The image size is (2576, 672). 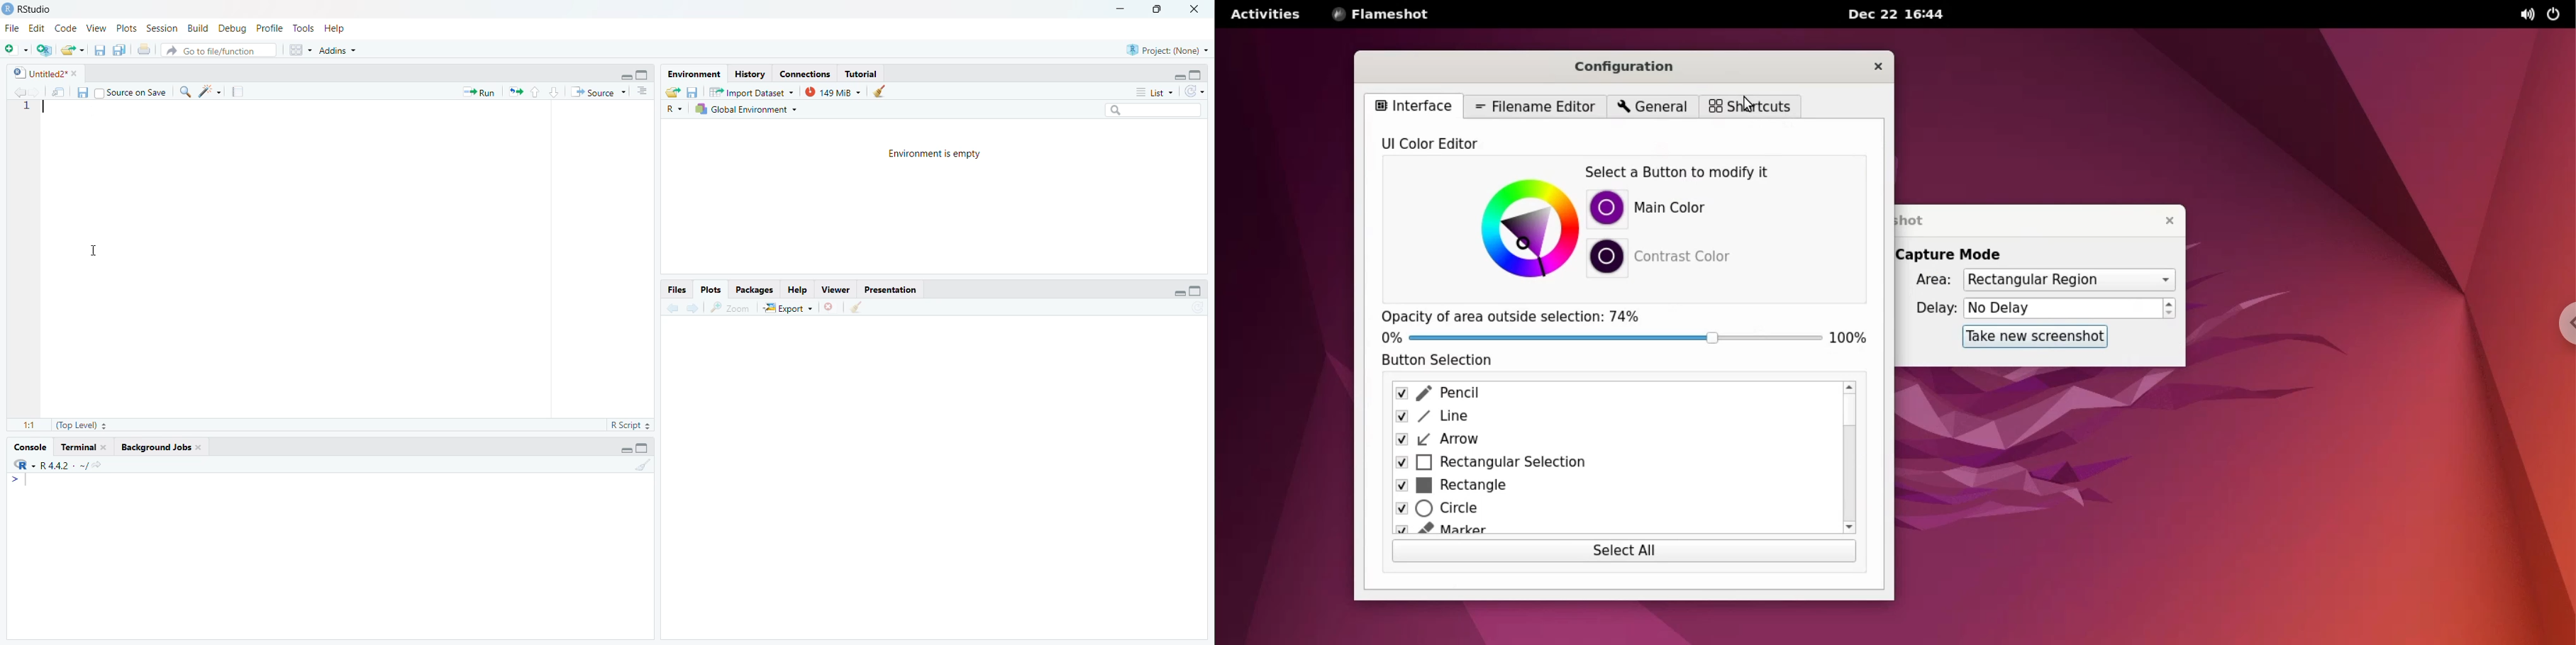 I want to click on Export, so click(x=789, y=306).